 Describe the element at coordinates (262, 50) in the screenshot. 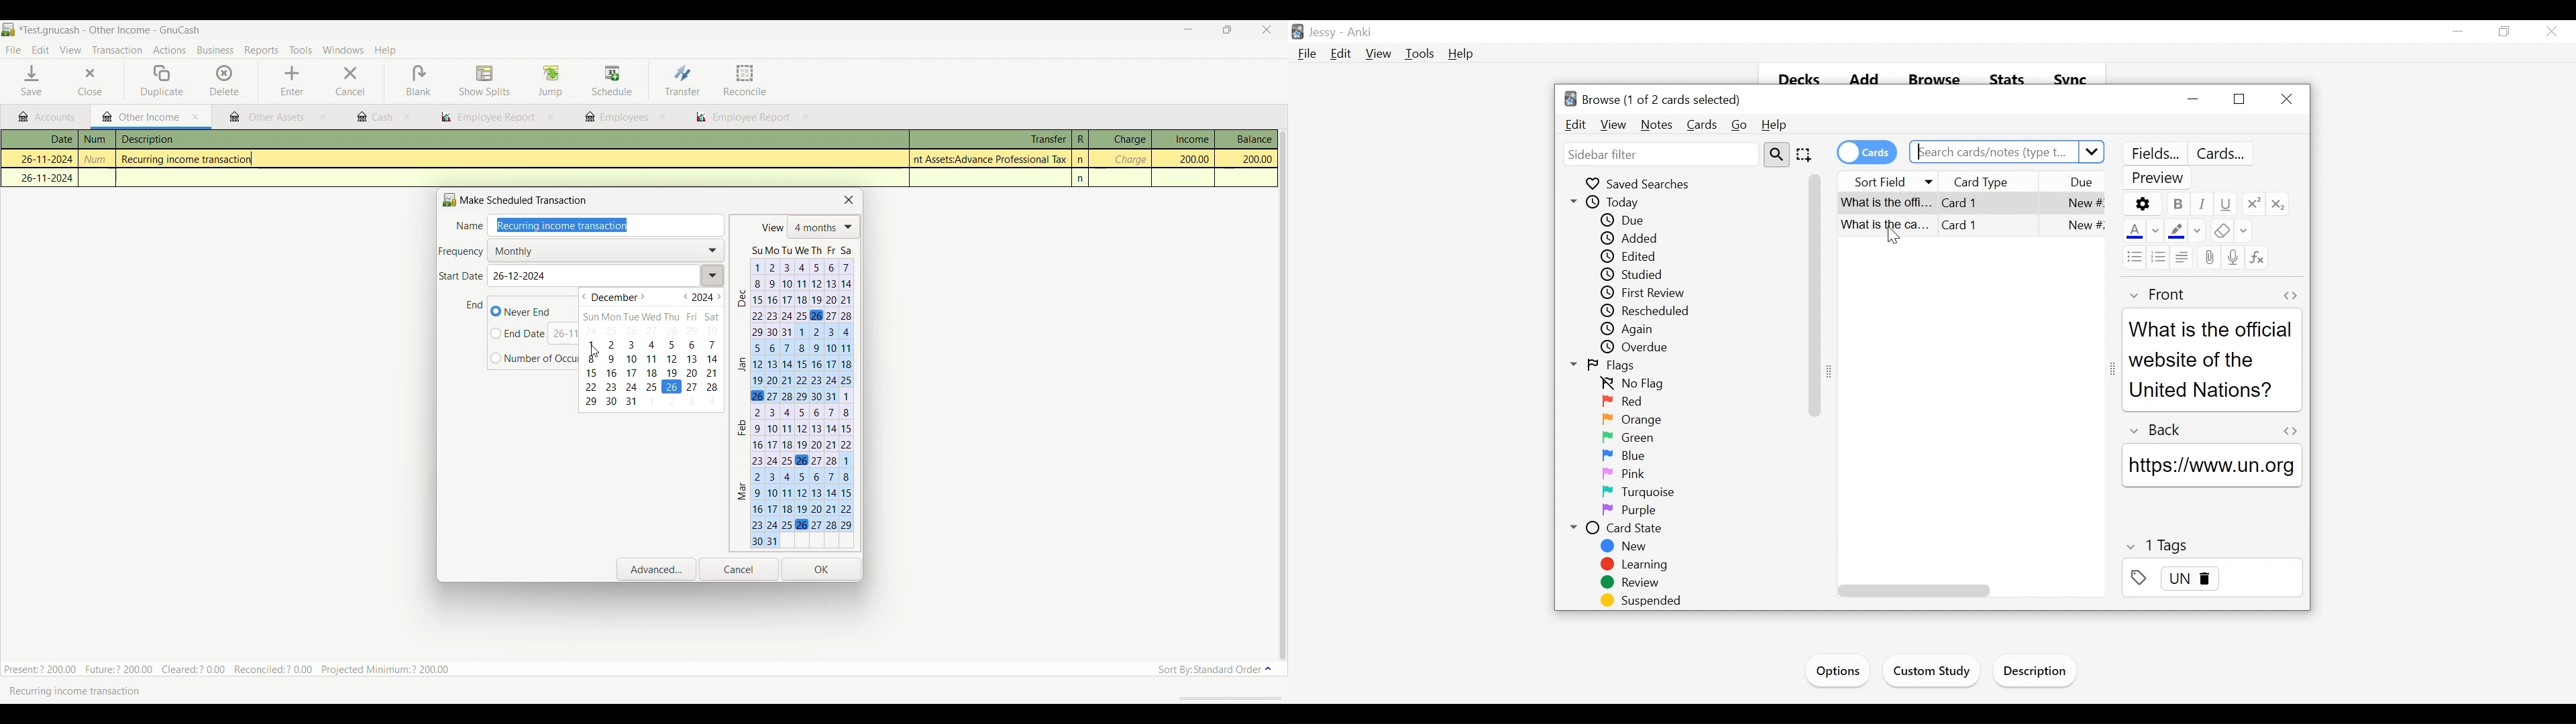

I see `Reports menu` at that location.